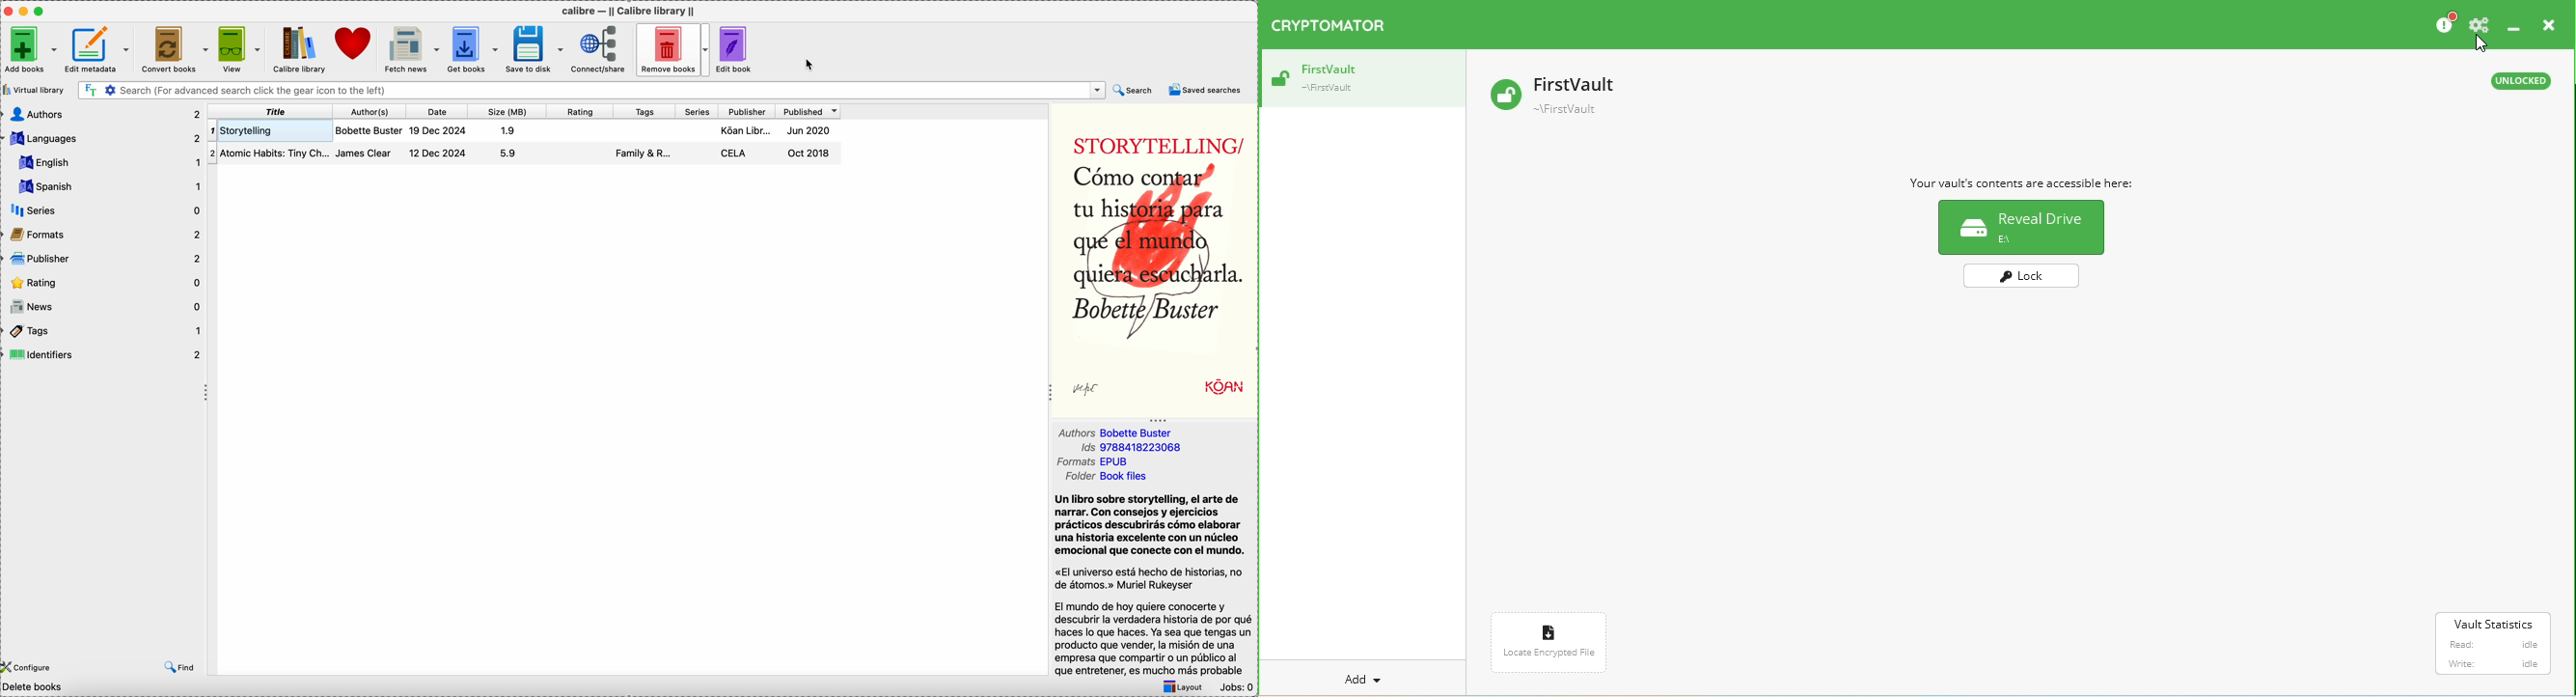  Describe the element at coordinates (1117, 432) in the screenshot. I see `authors Bobette Buster` at that location.